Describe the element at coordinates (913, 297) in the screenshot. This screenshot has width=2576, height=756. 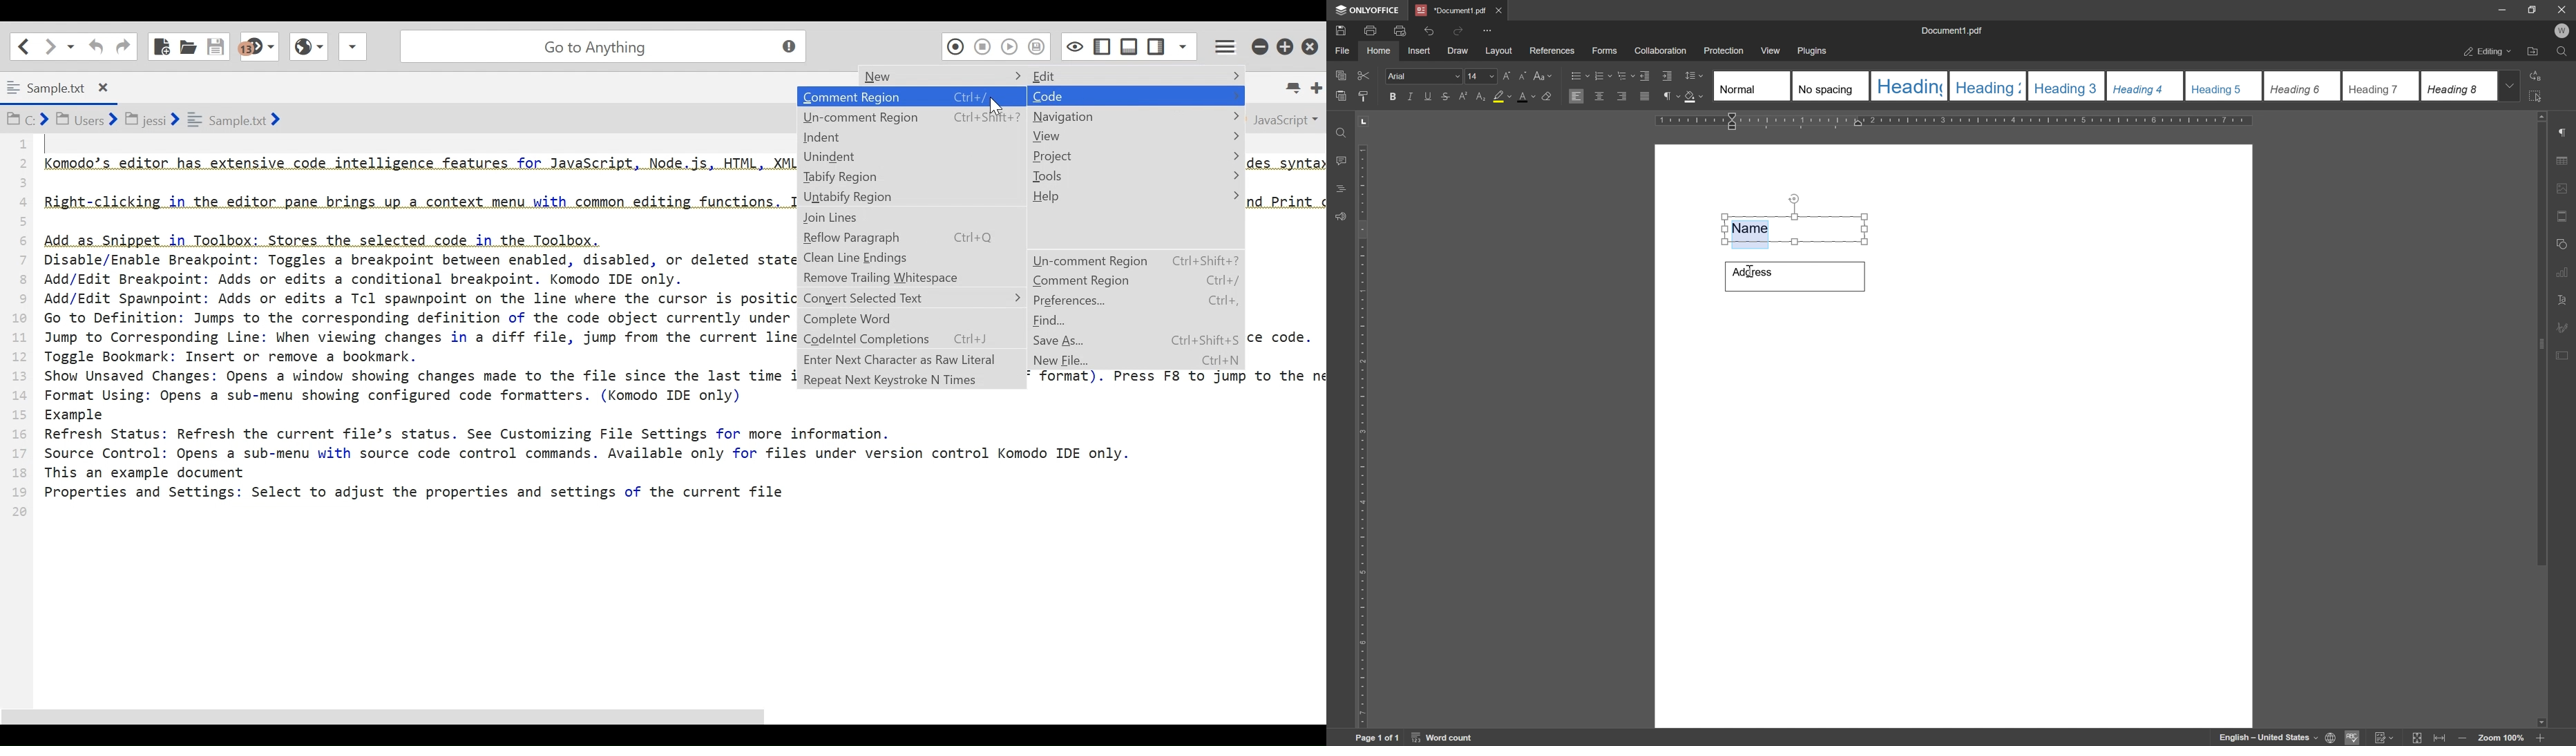
I see `Convert Selected Text` at that location.